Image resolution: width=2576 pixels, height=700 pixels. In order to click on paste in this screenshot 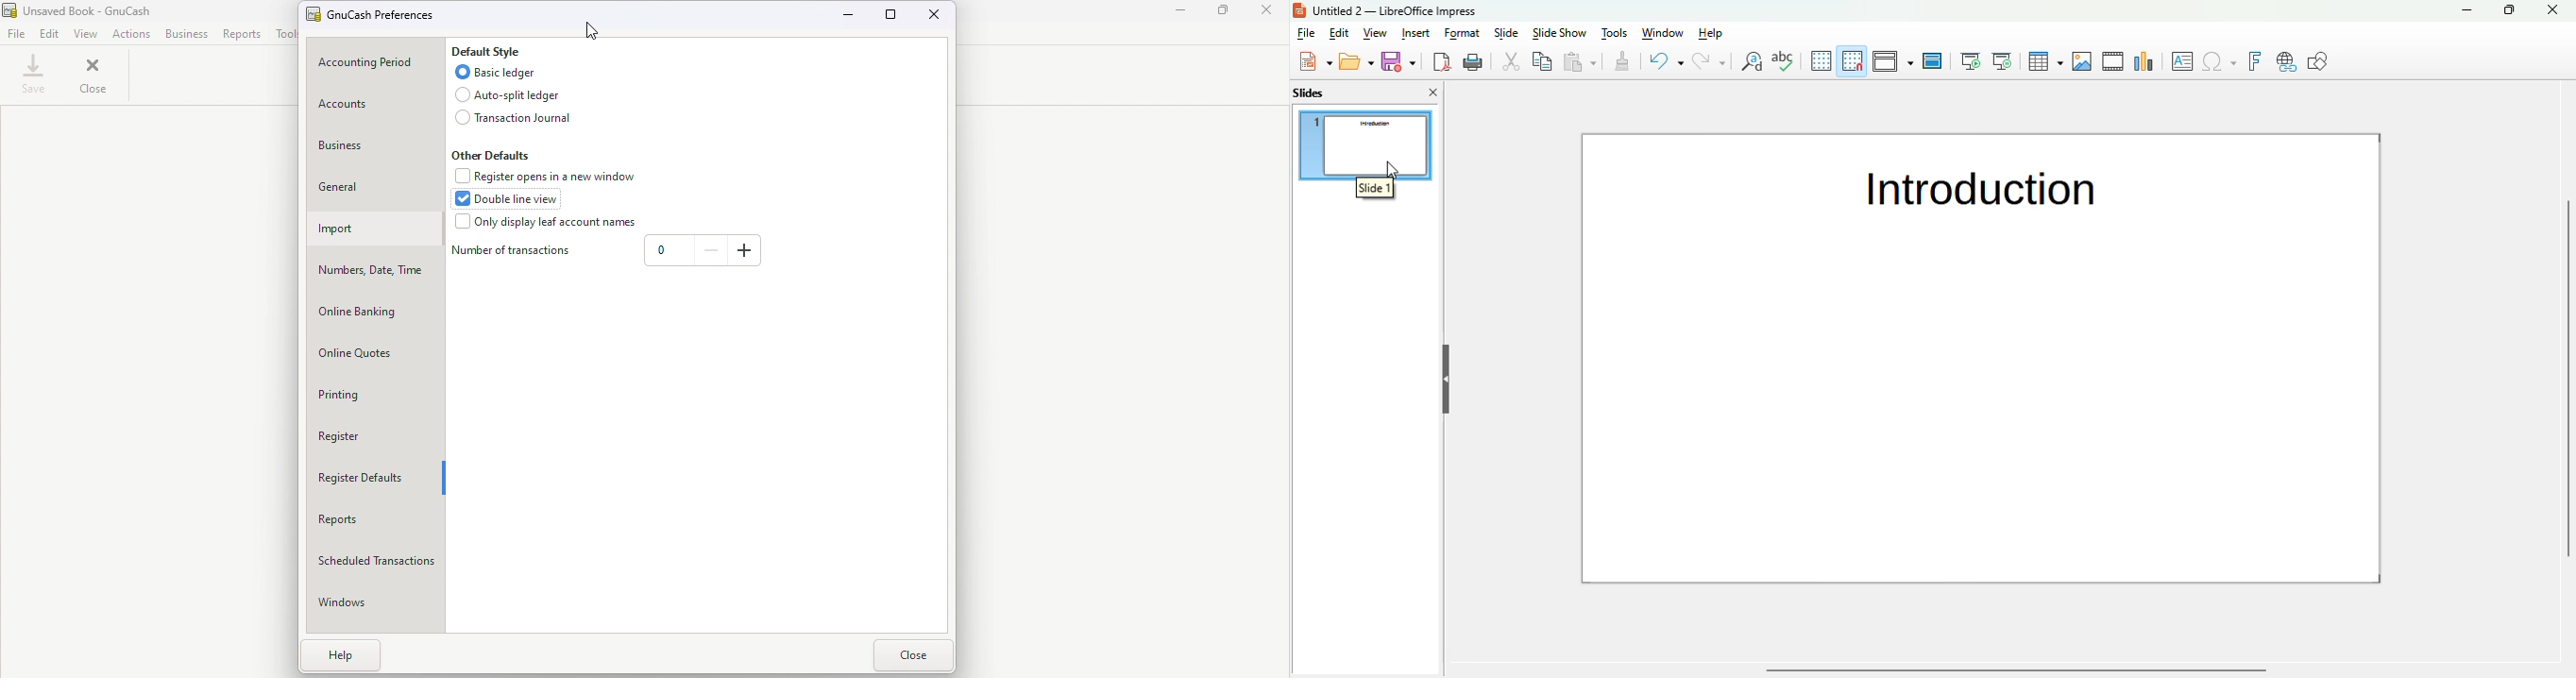, I will do `click(1581, 61)`.